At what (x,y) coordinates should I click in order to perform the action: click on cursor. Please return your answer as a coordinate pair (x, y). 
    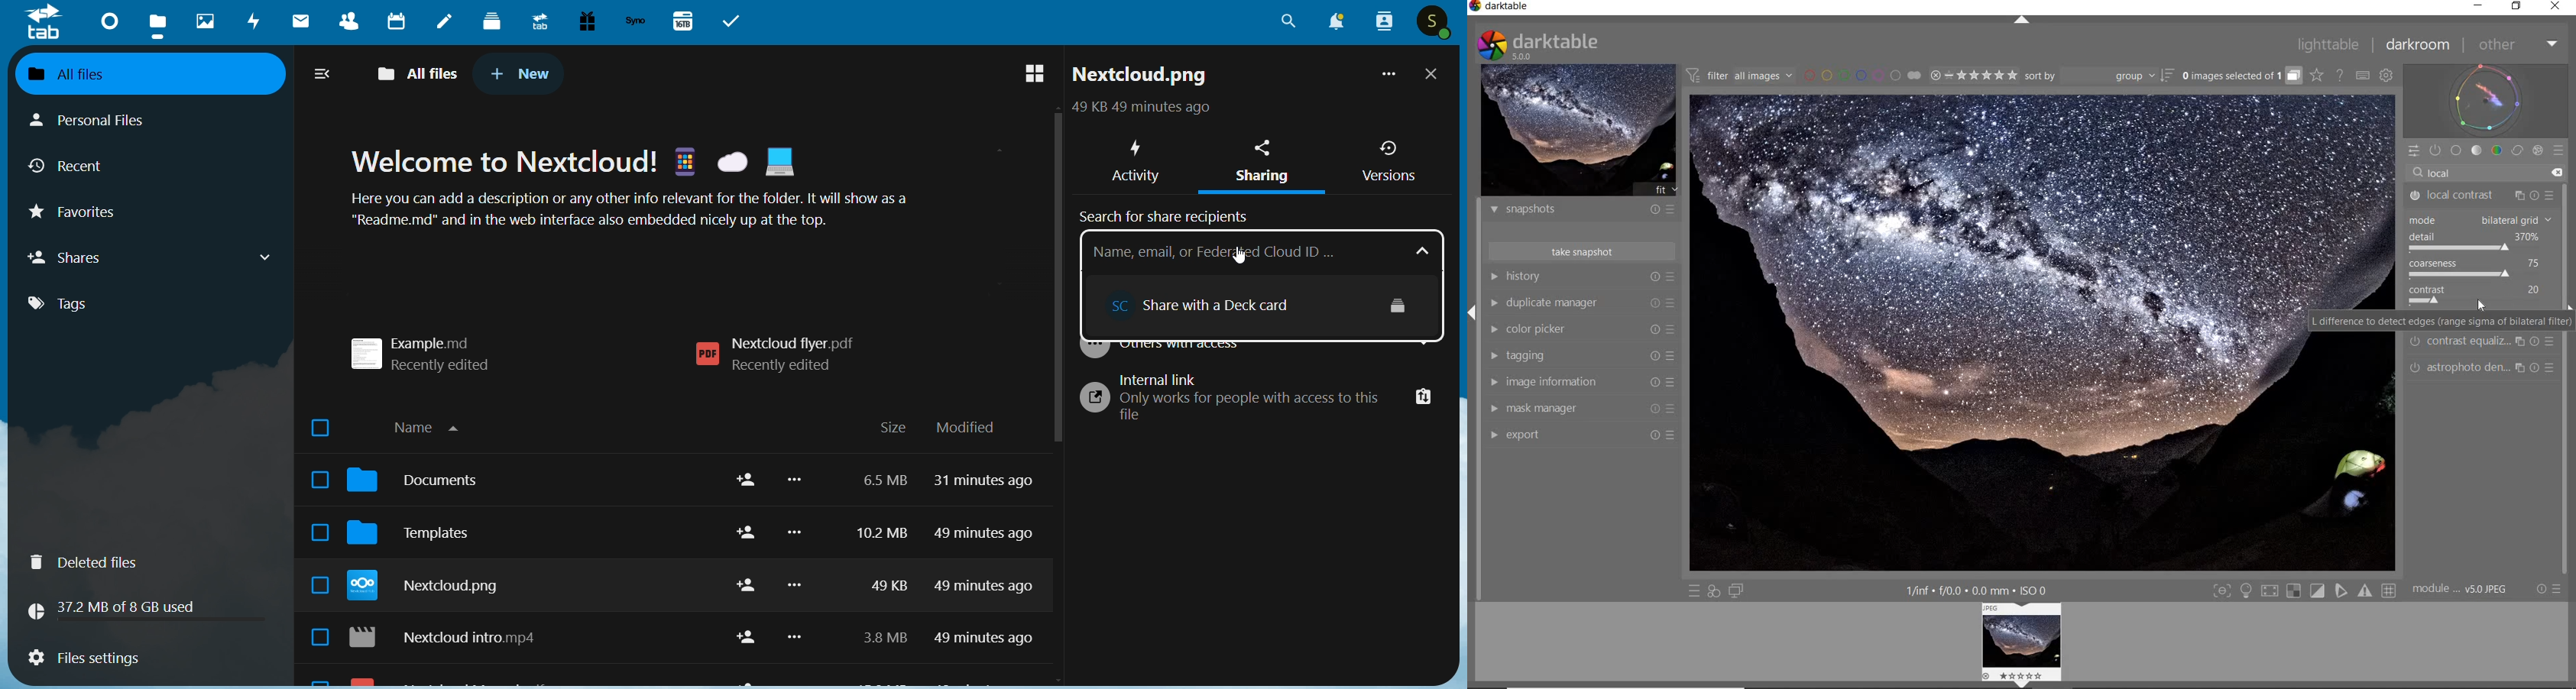
    Looking at the image, I should click on (2484, 303).